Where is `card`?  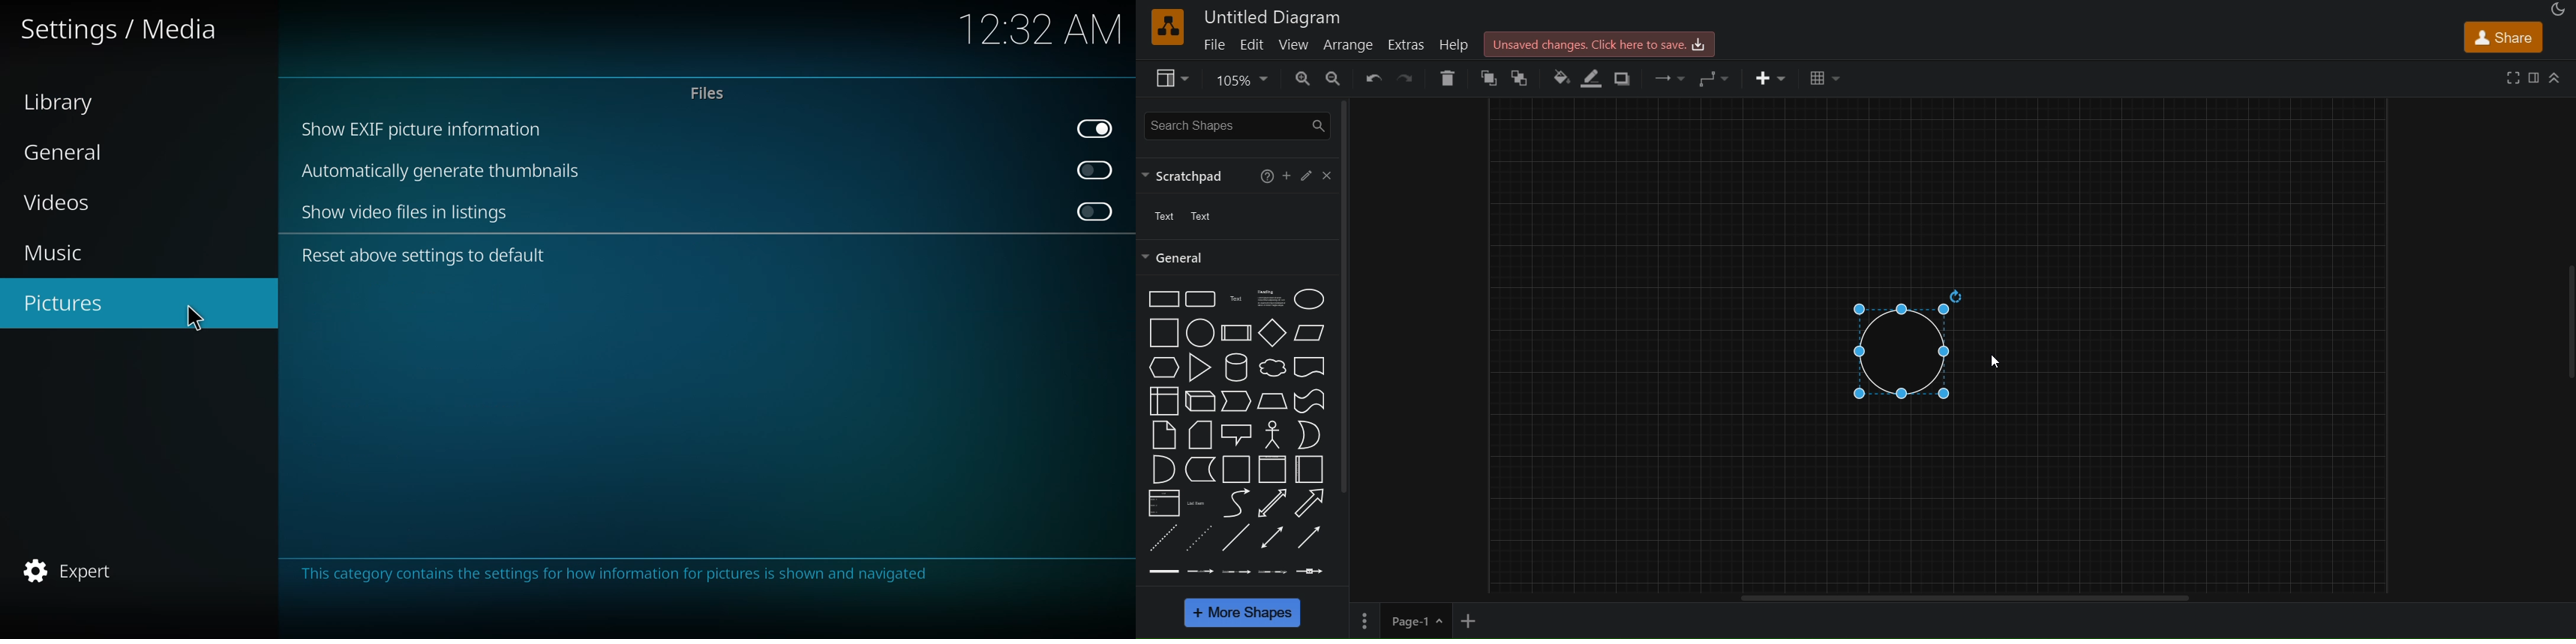 card is located at coordinates (1196, 435).